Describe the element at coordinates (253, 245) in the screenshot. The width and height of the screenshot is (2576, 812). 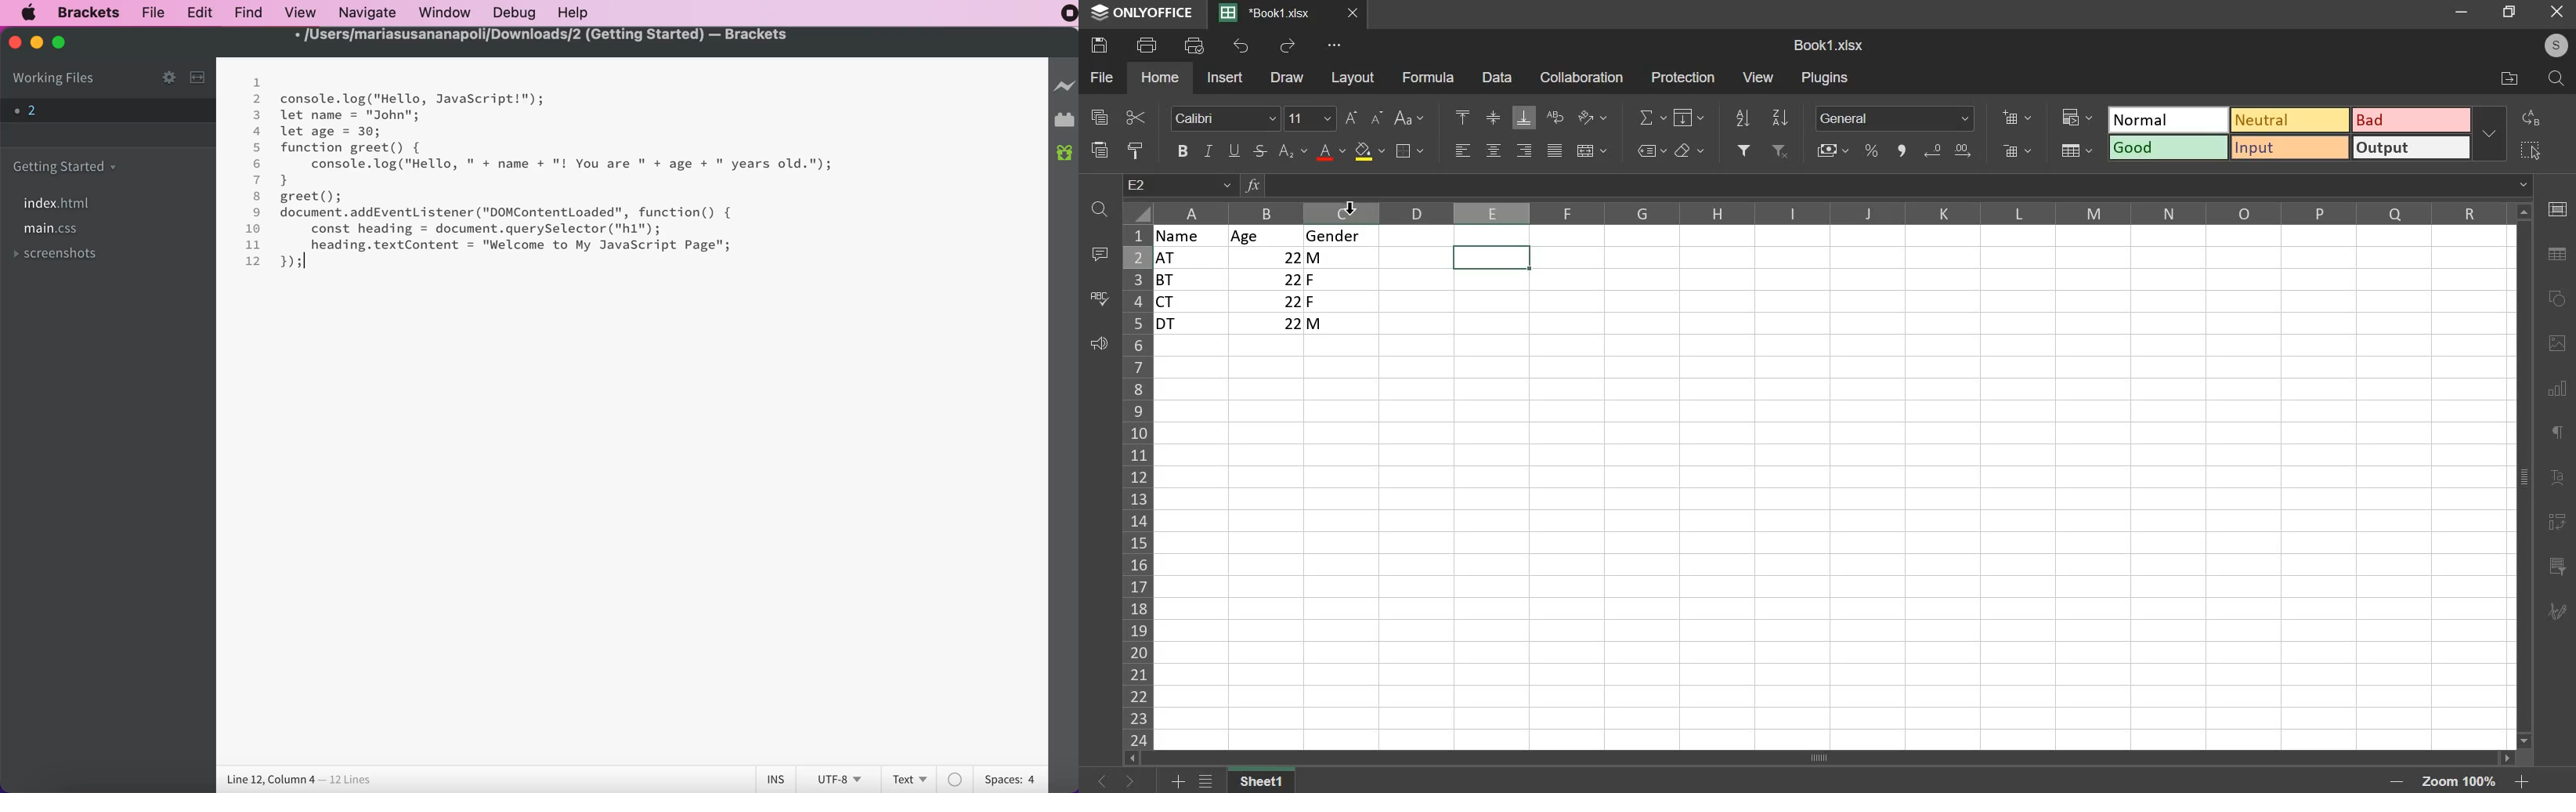
I see `11` at that location.